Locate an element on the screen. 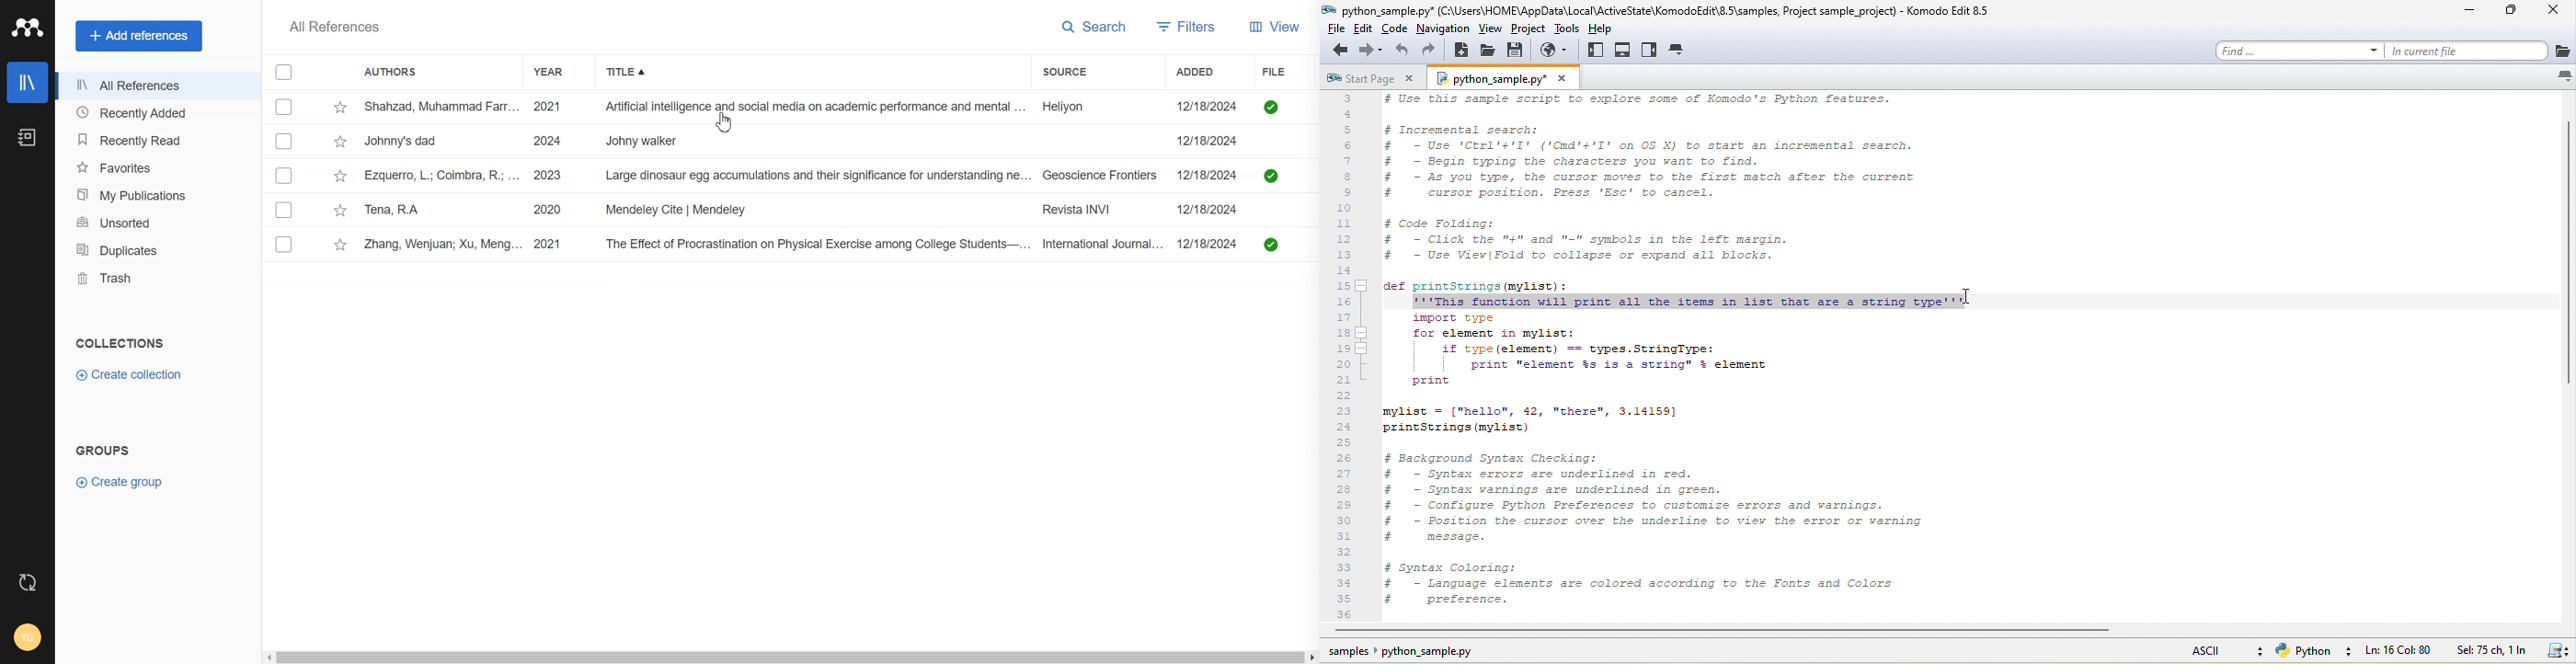  star is located at coordinates (341, 210).